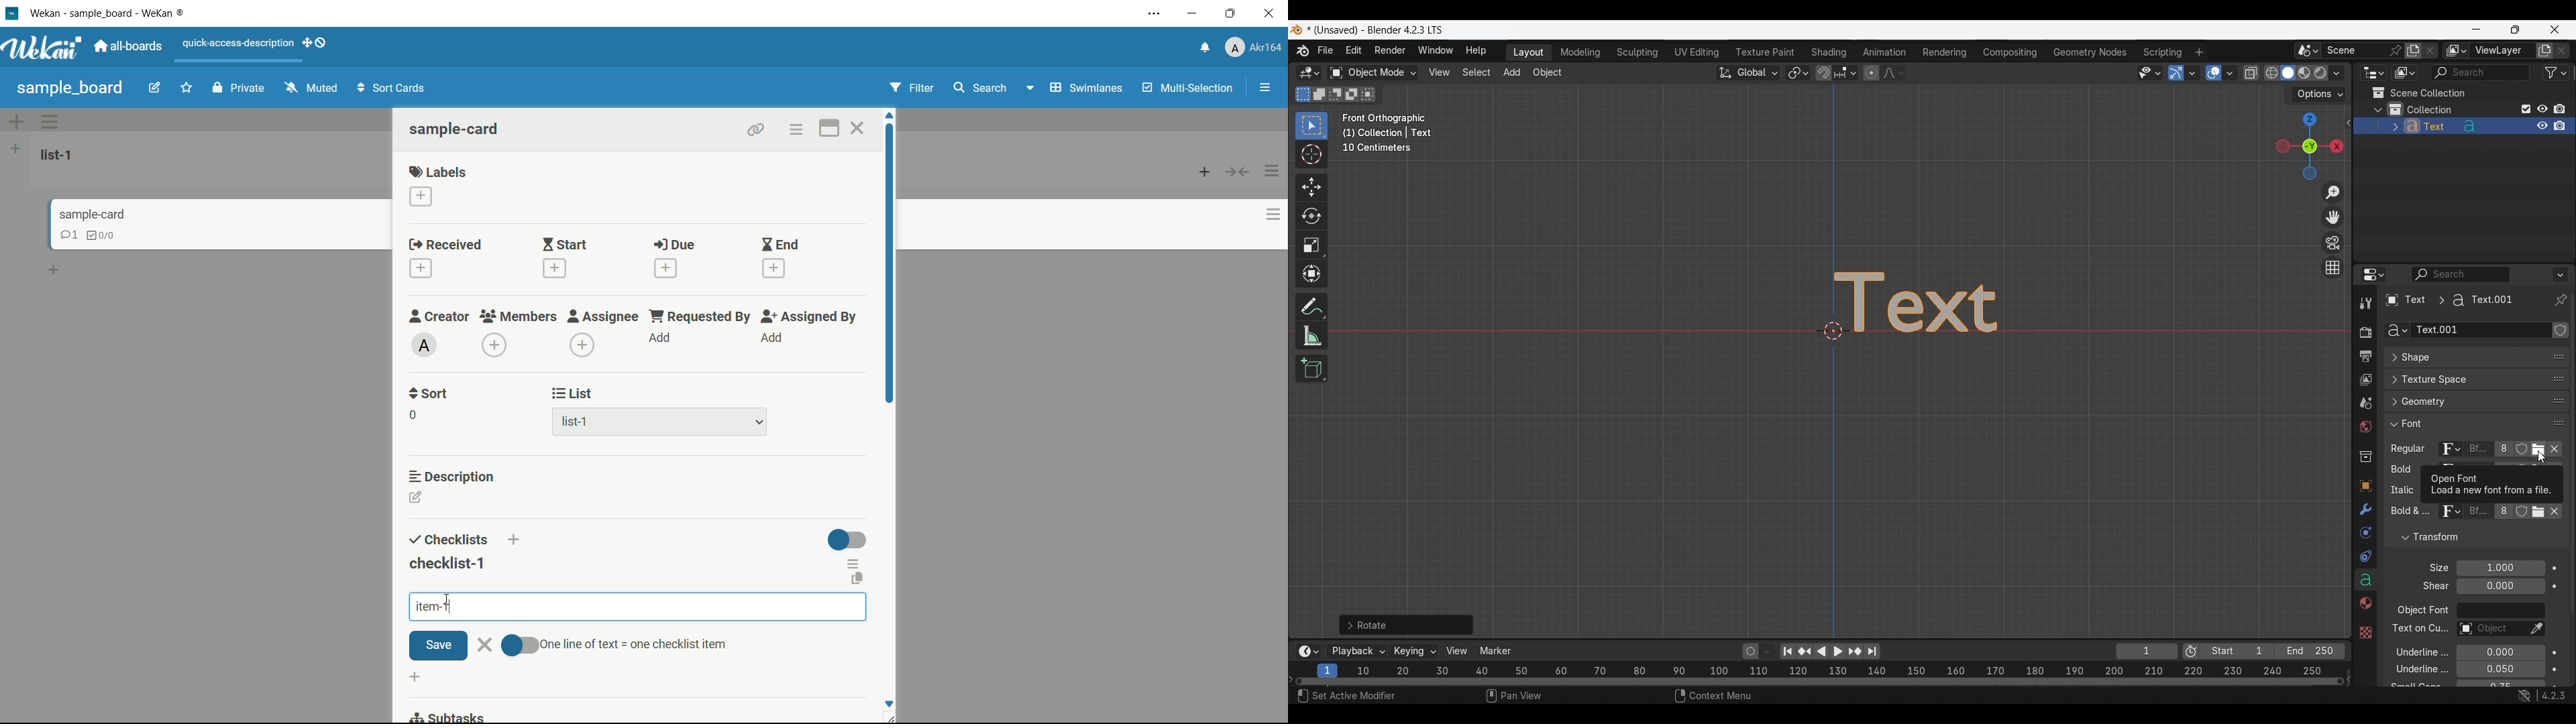 This screenshot has height=728, width=2576. I want to click on Snapping options, so click(1847, 72).